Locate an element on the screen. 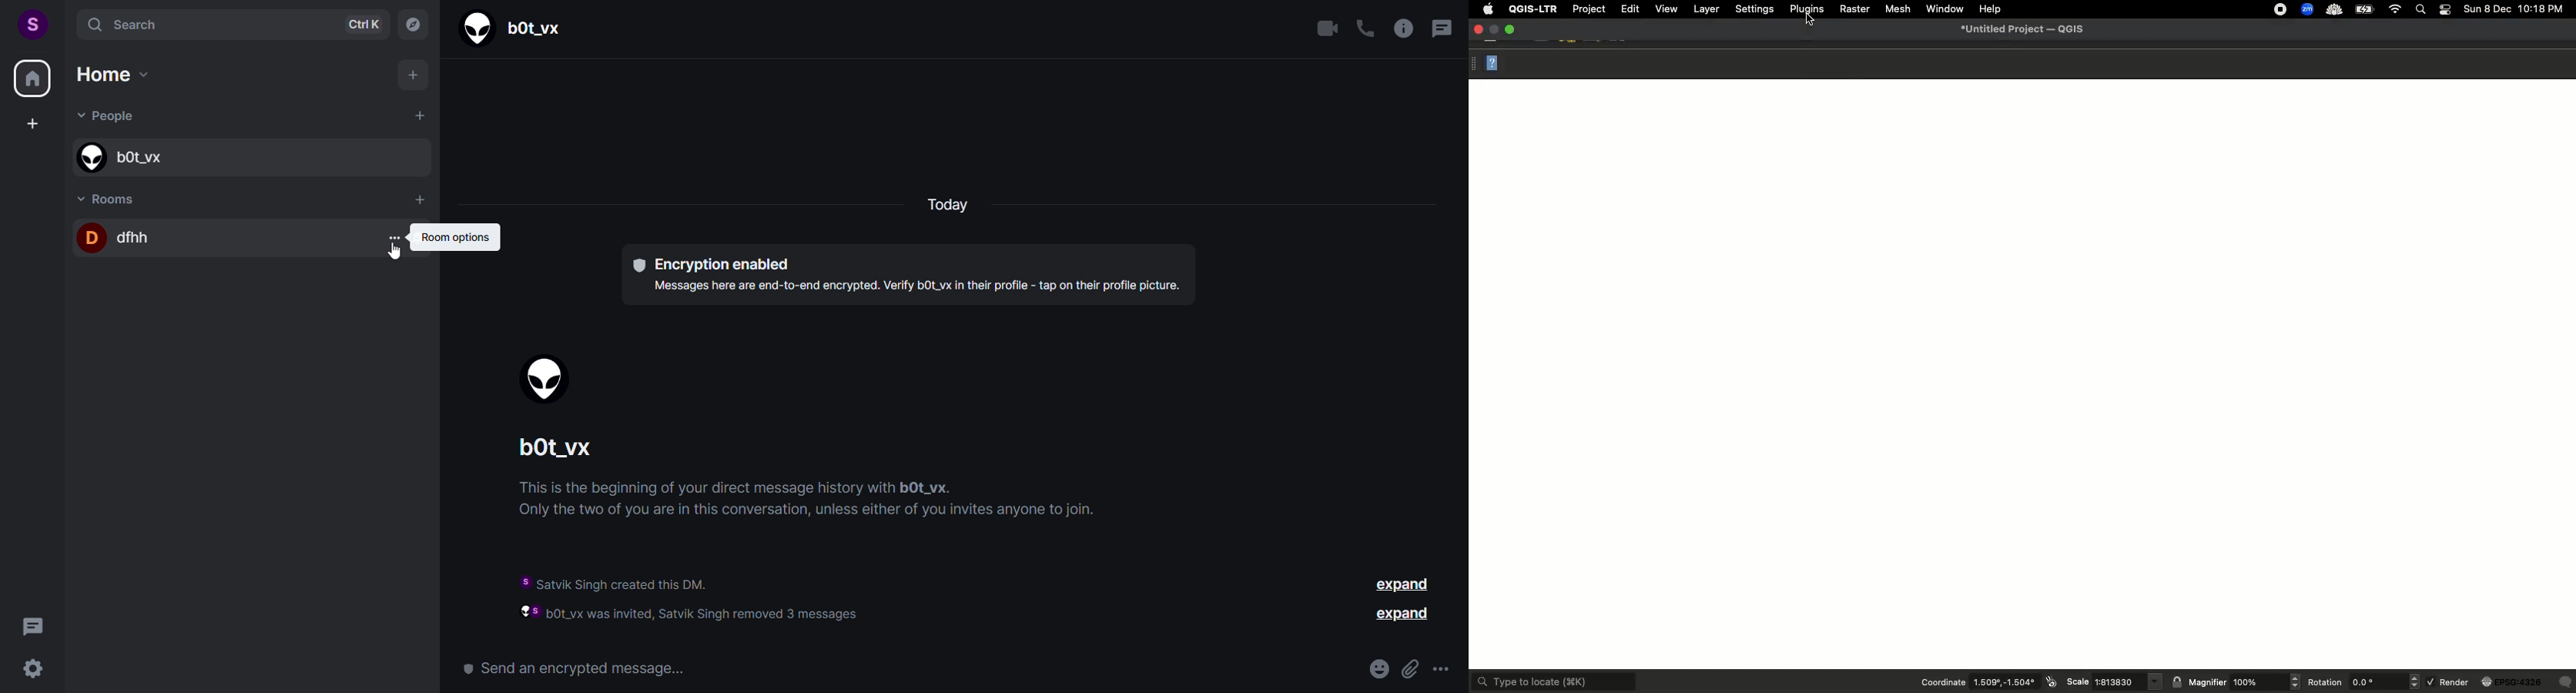  Coordinate is located at coordinates (1988, 682).